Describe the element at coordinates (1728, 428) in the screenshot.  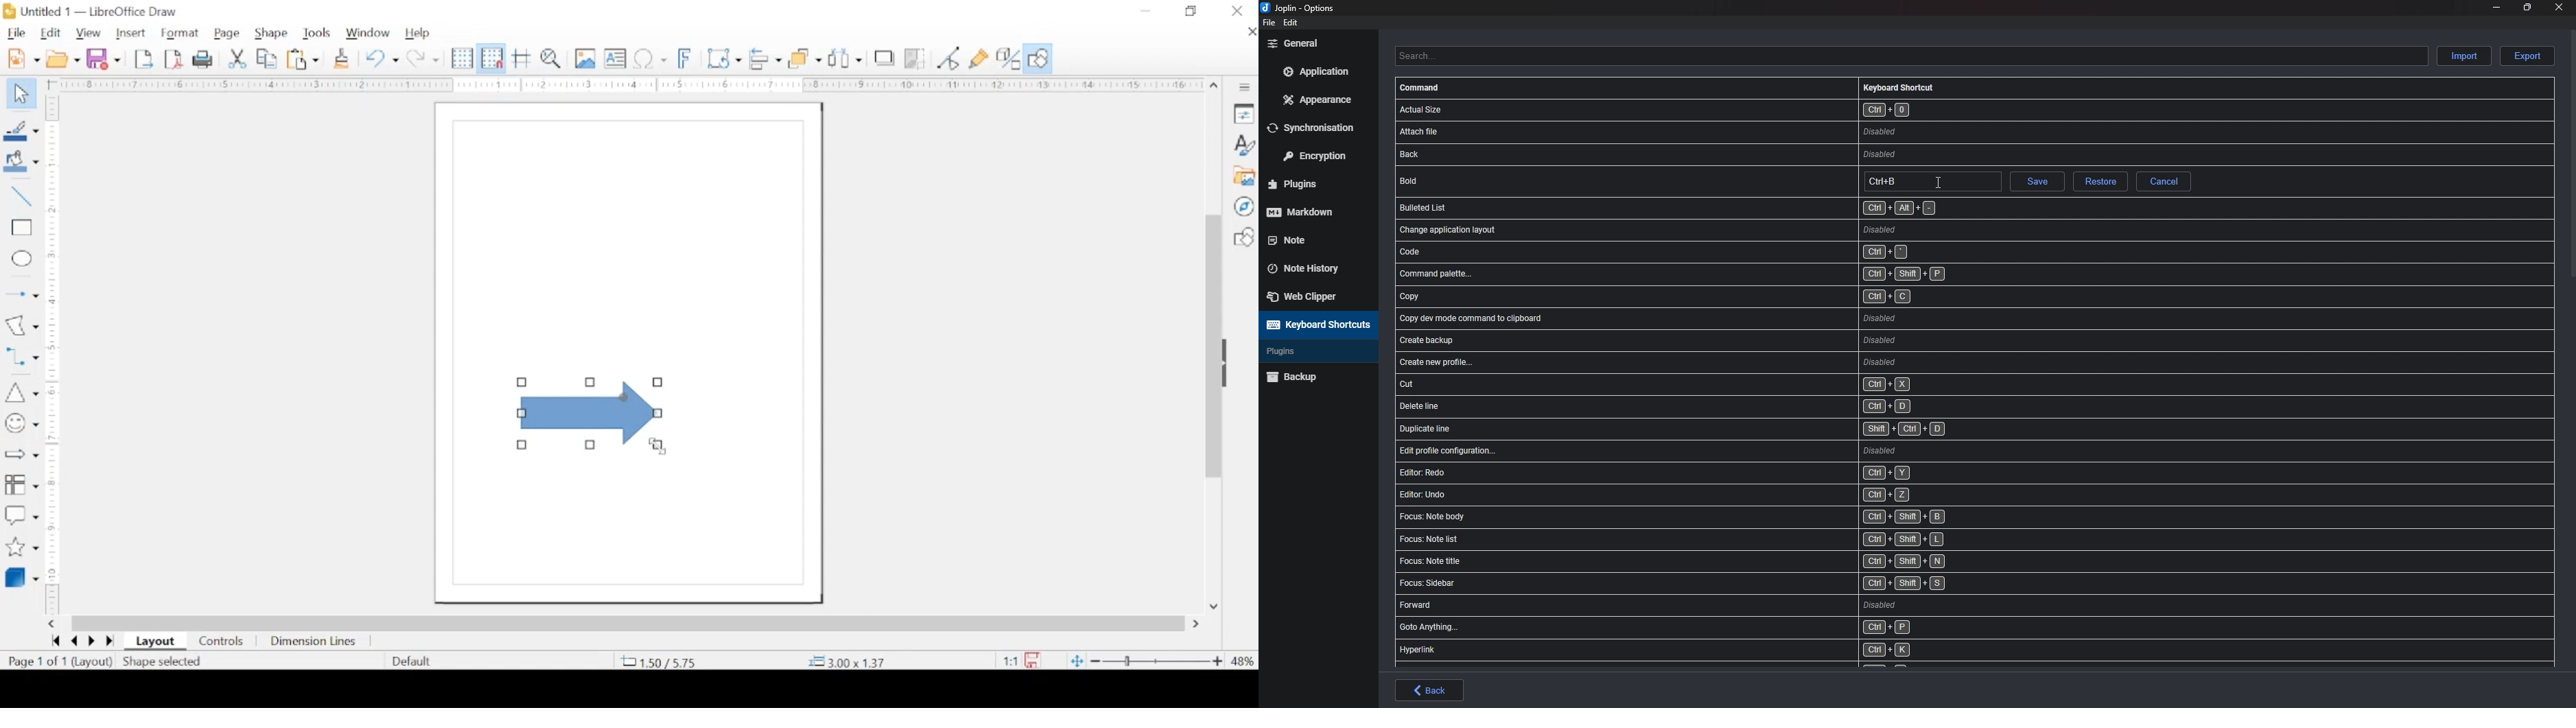
I see `shortcut` at that location.